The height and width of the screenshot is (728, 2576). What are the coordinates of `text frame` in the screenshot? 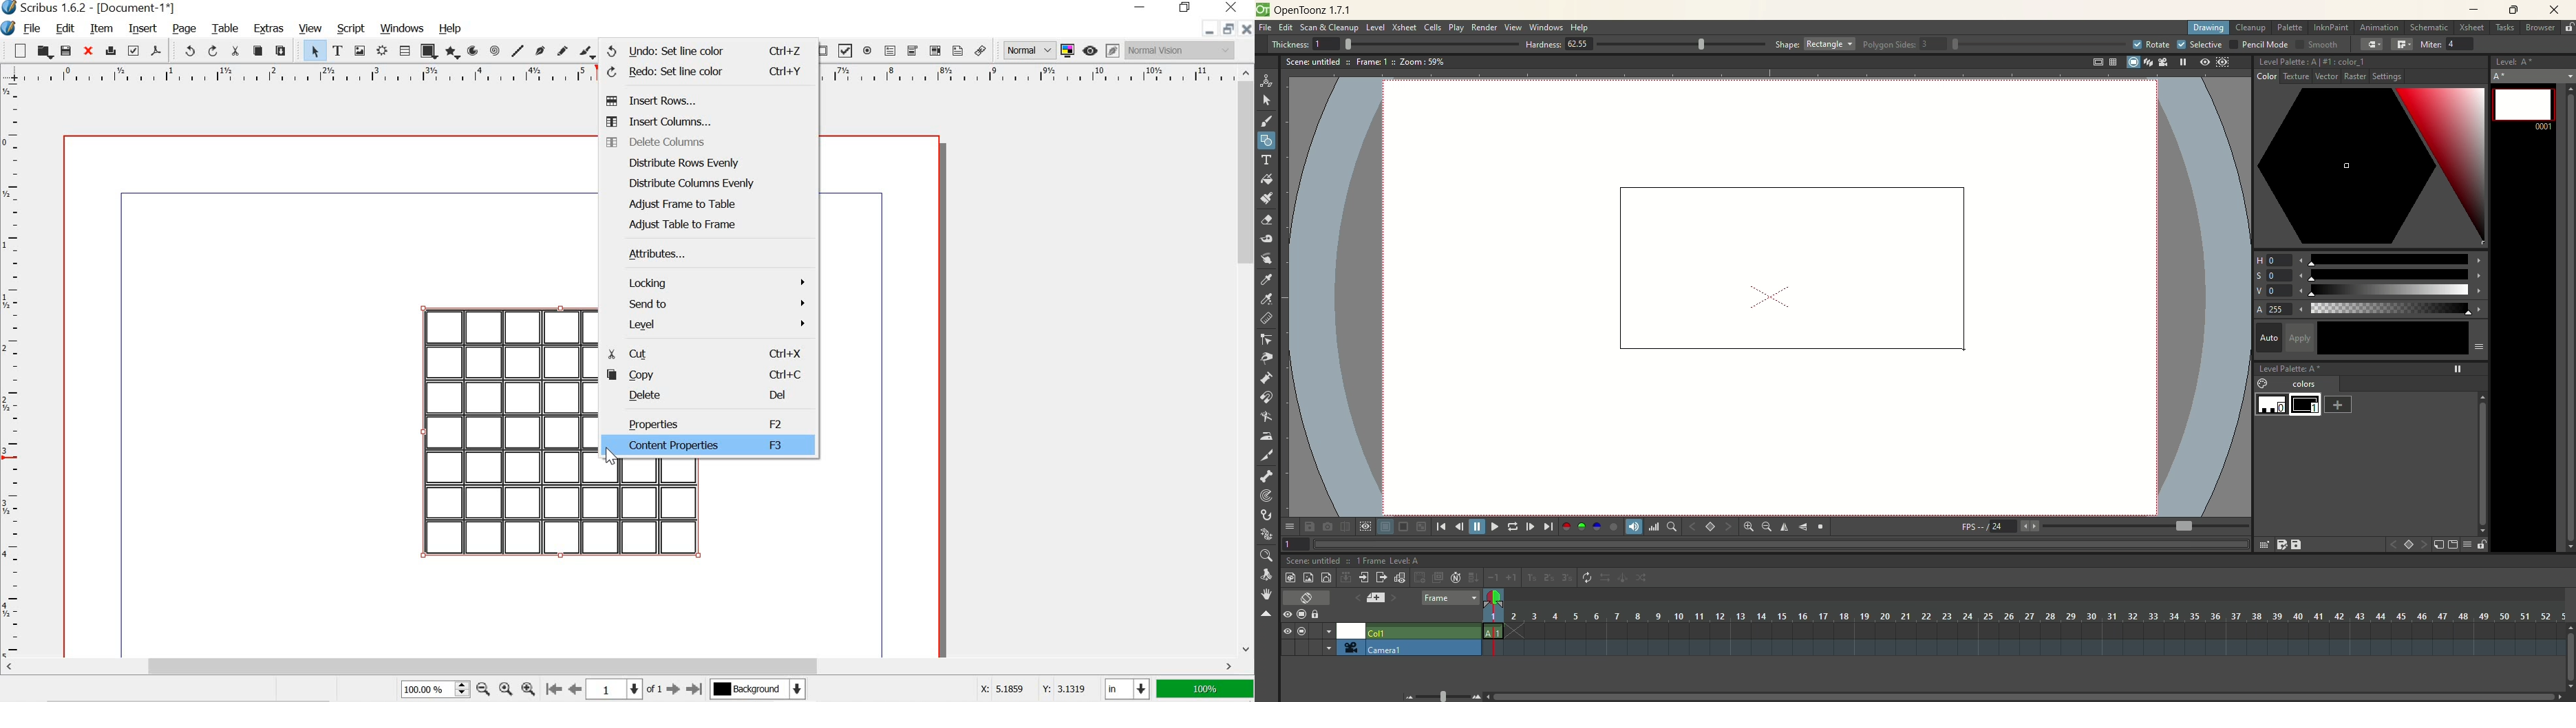 It's located at (339, 51).